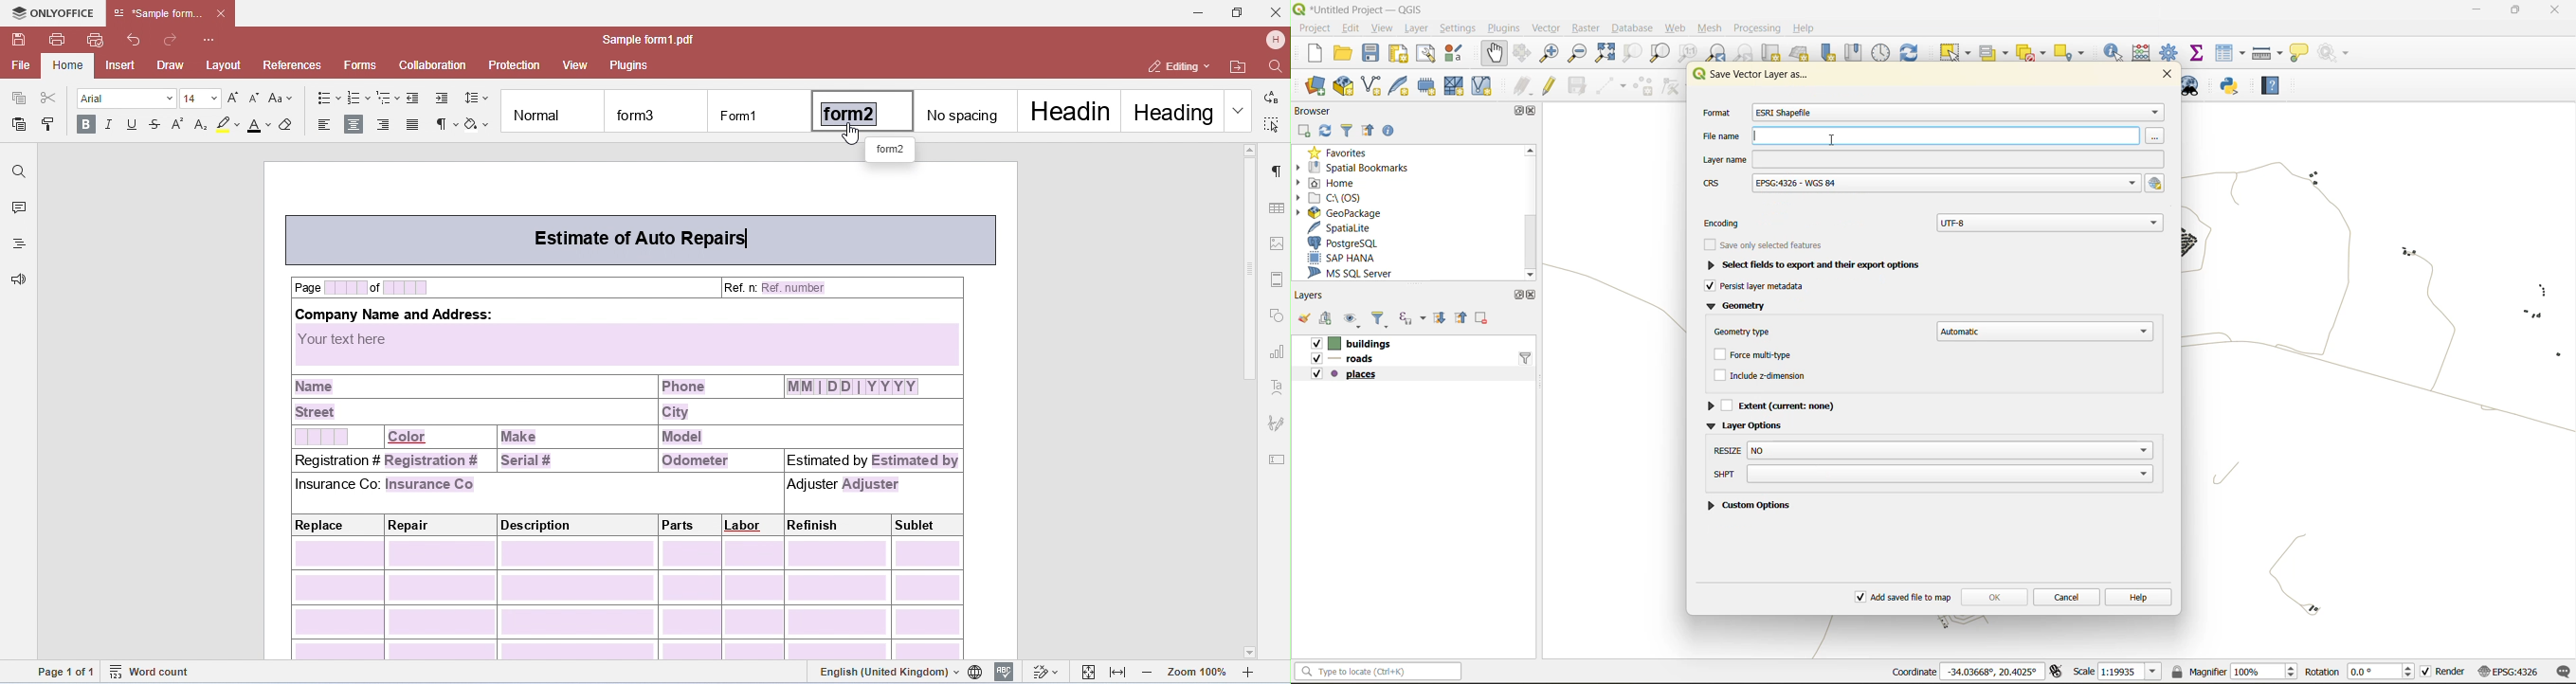  I want to click on  places, so click(1346, 377).